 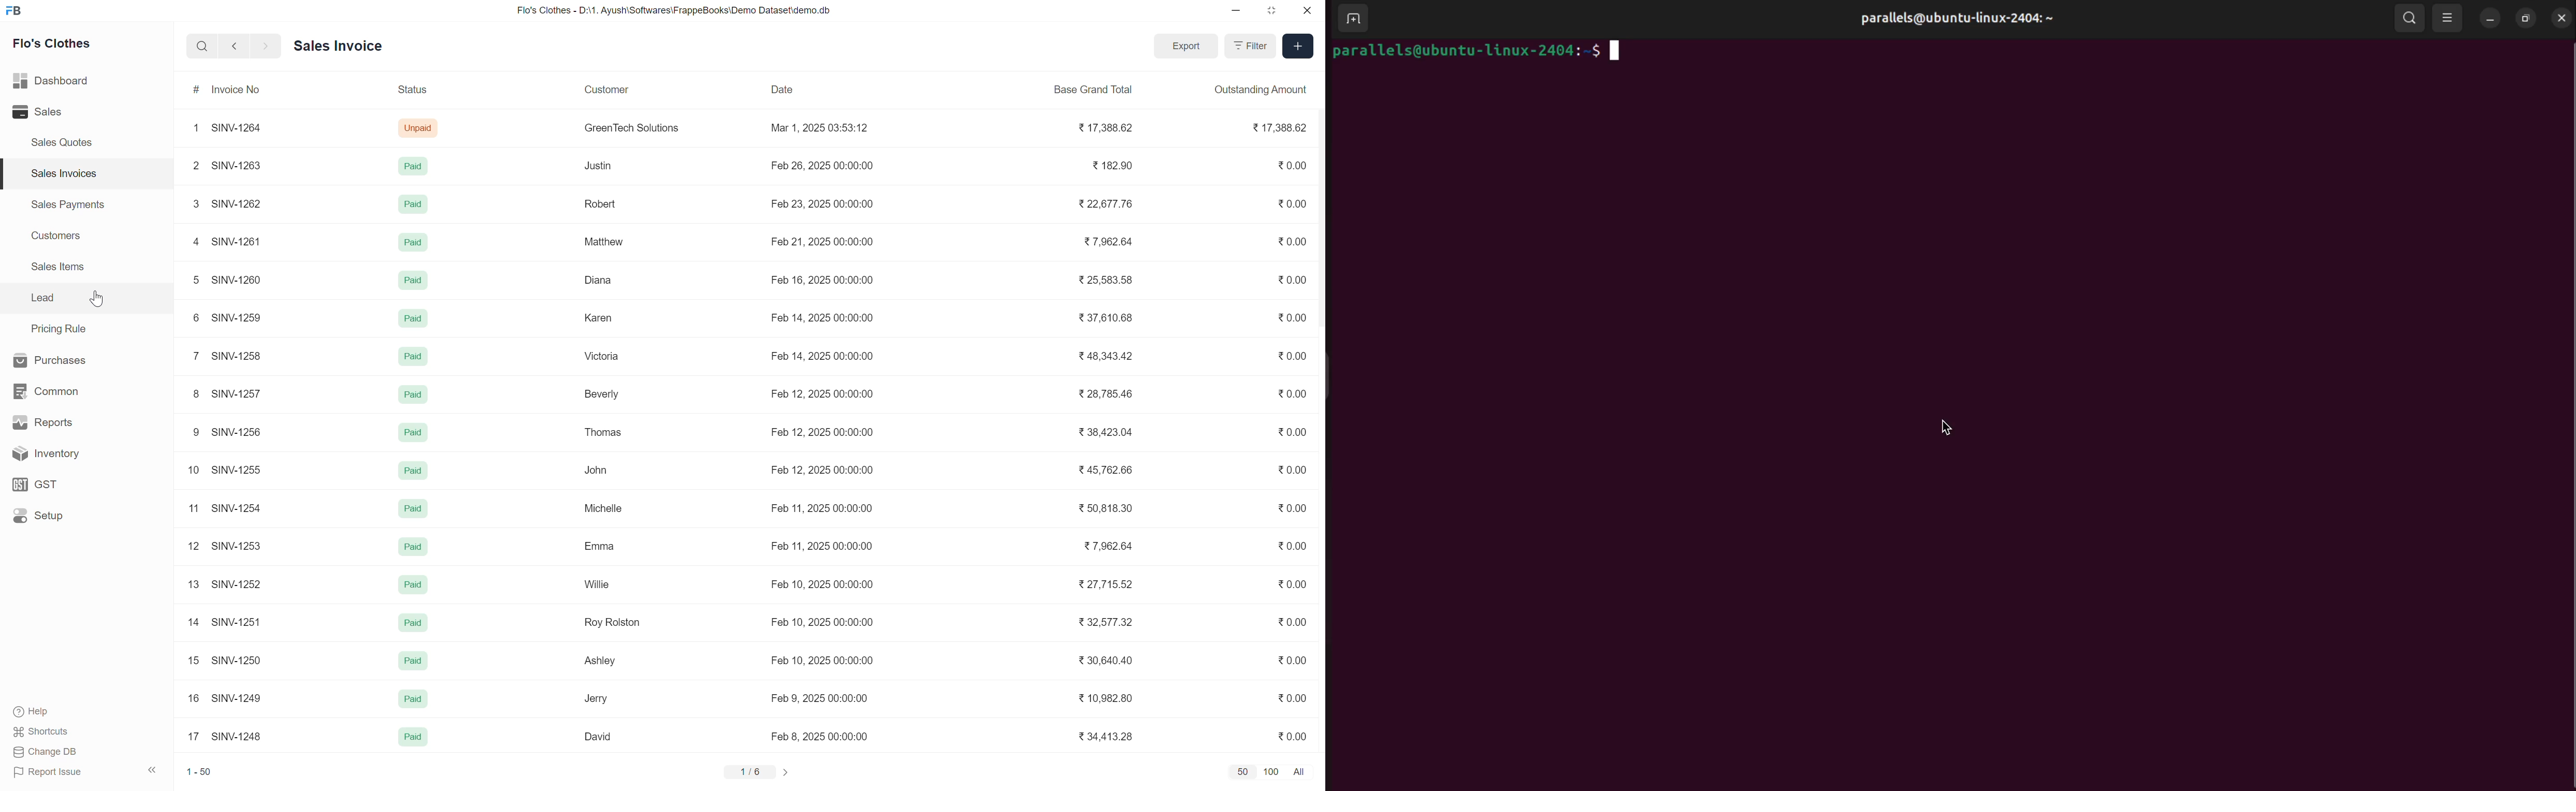 I want to click on Base Grand Total, so click(x=1101, y=89).